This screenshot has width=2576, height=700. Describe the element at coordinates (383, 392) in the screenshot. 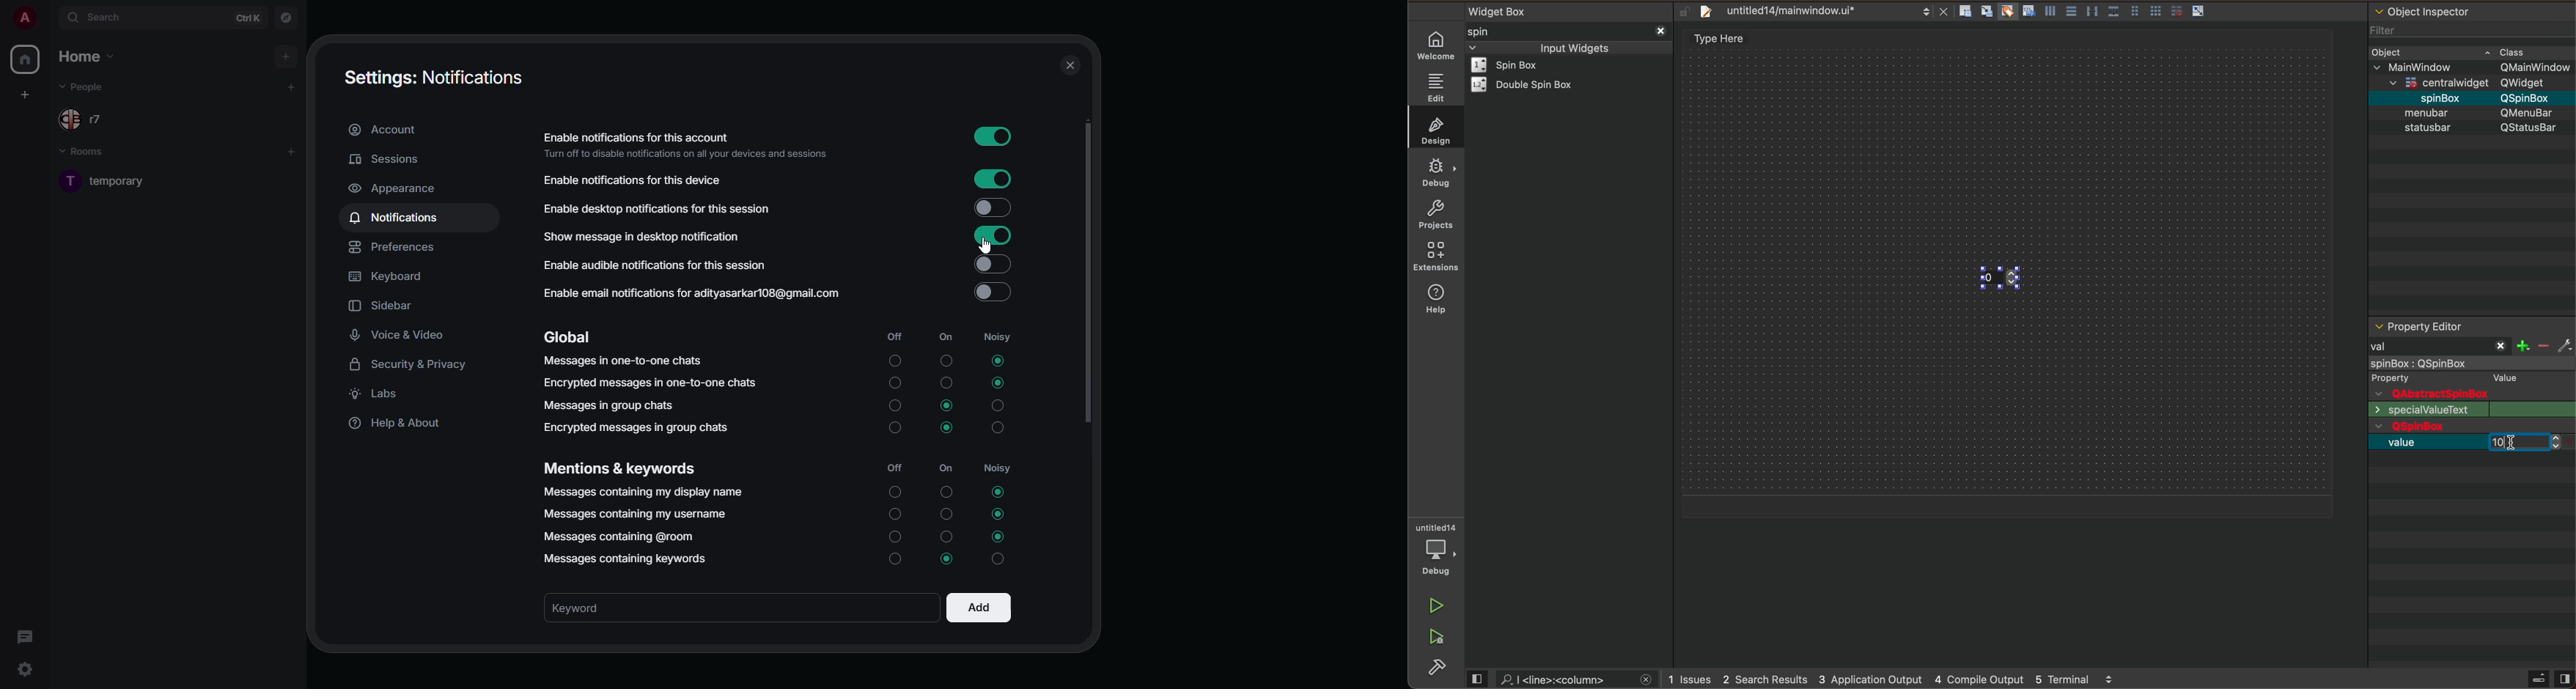

I see `labs` at that location.